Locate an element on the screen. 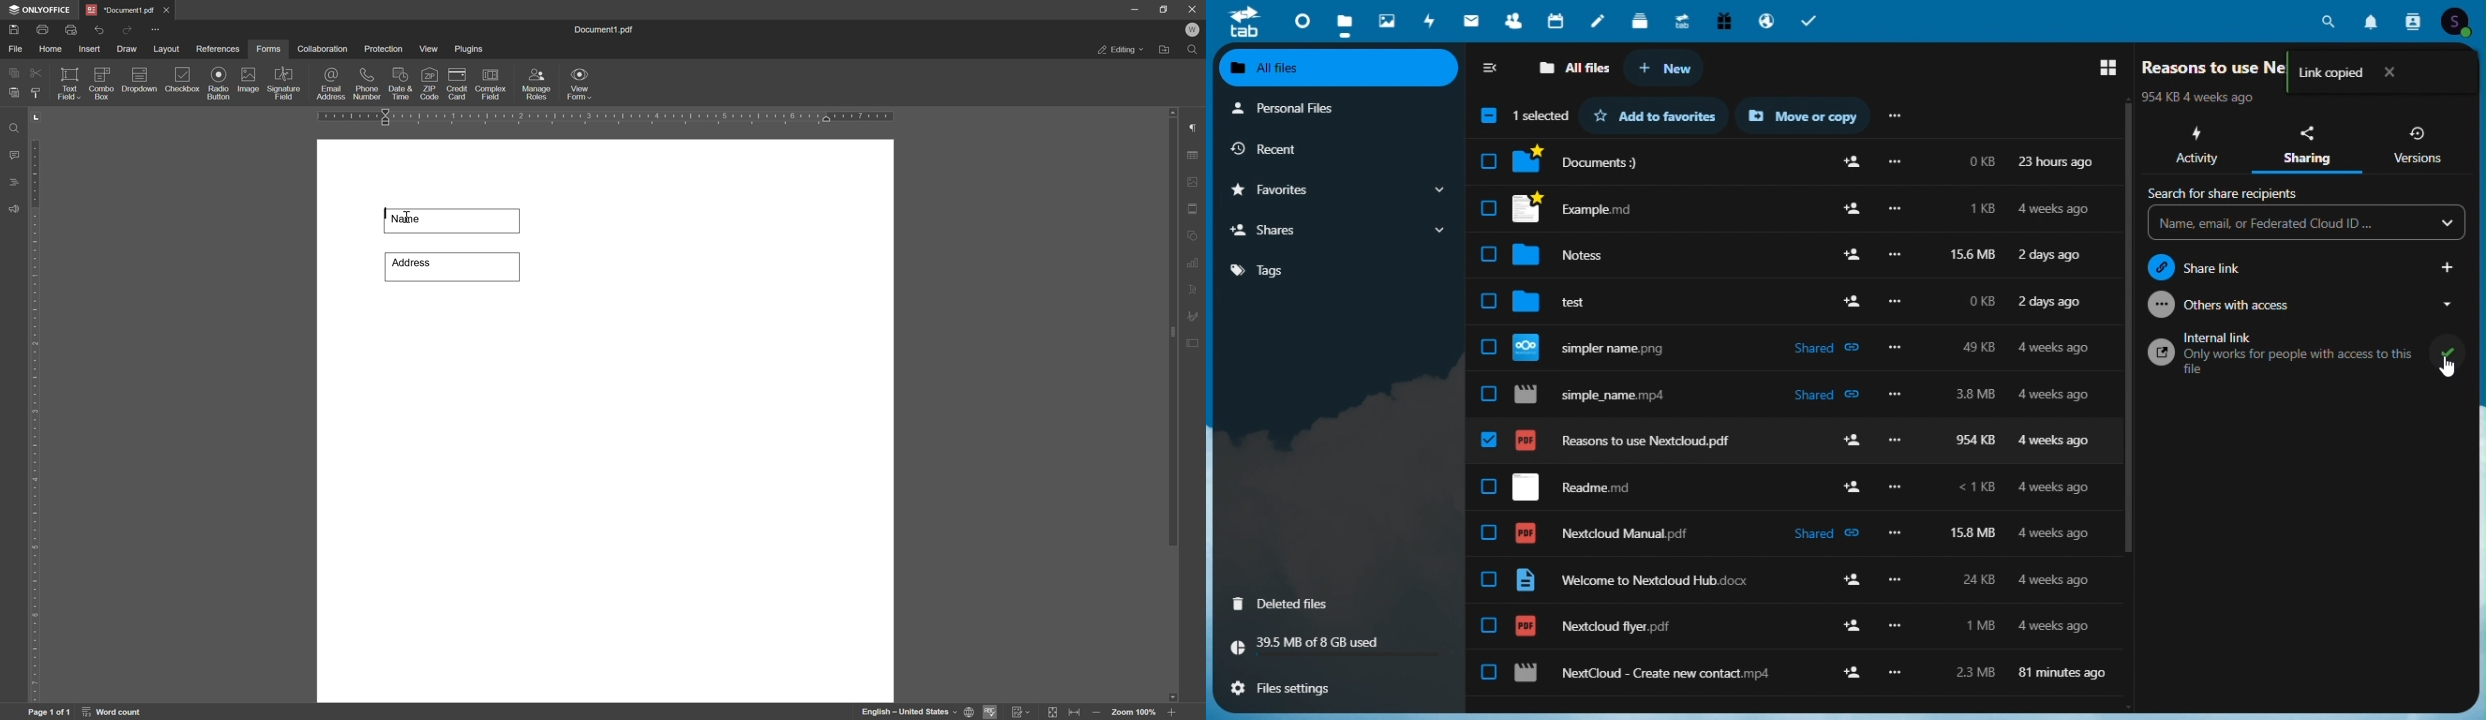  forms is located at coordinates (269, 49).